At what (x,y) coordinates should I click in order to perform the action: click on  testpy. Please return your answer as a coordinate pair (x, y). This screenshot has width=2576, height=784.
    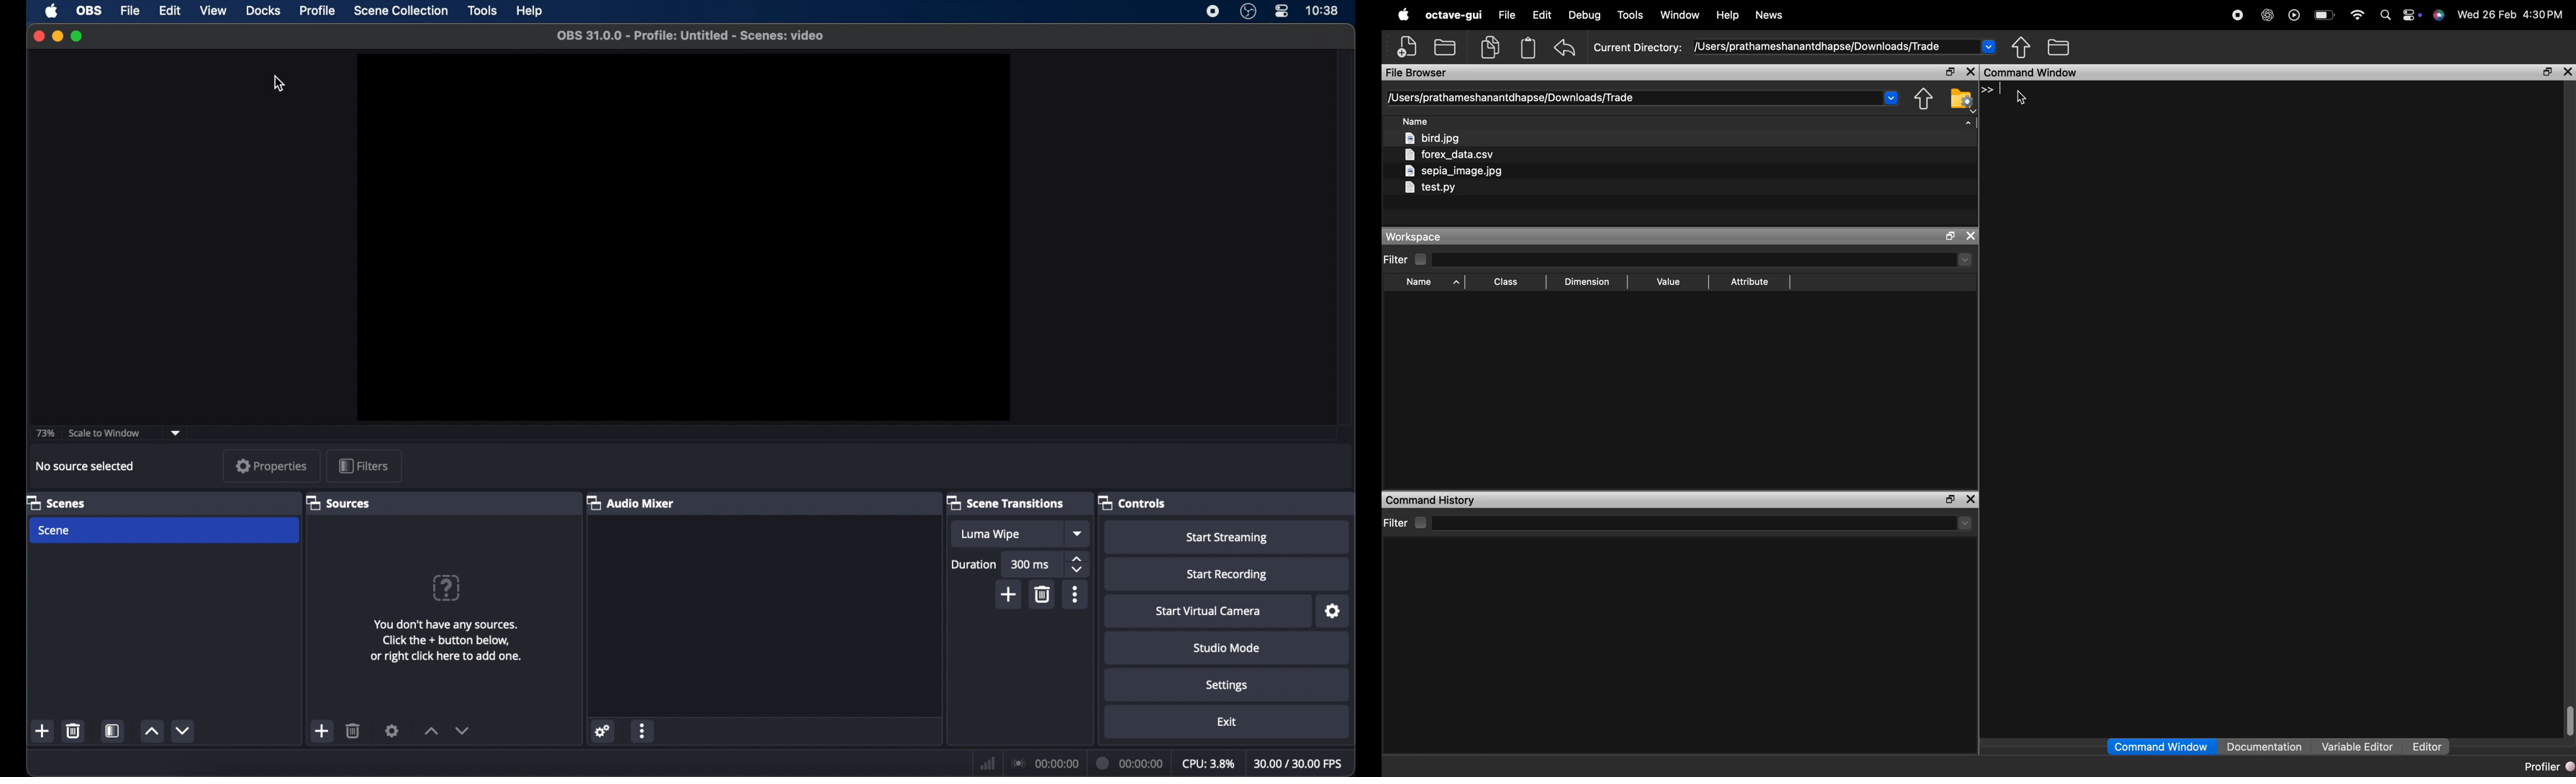
    Looking at the image, I should click on (1430, 187).